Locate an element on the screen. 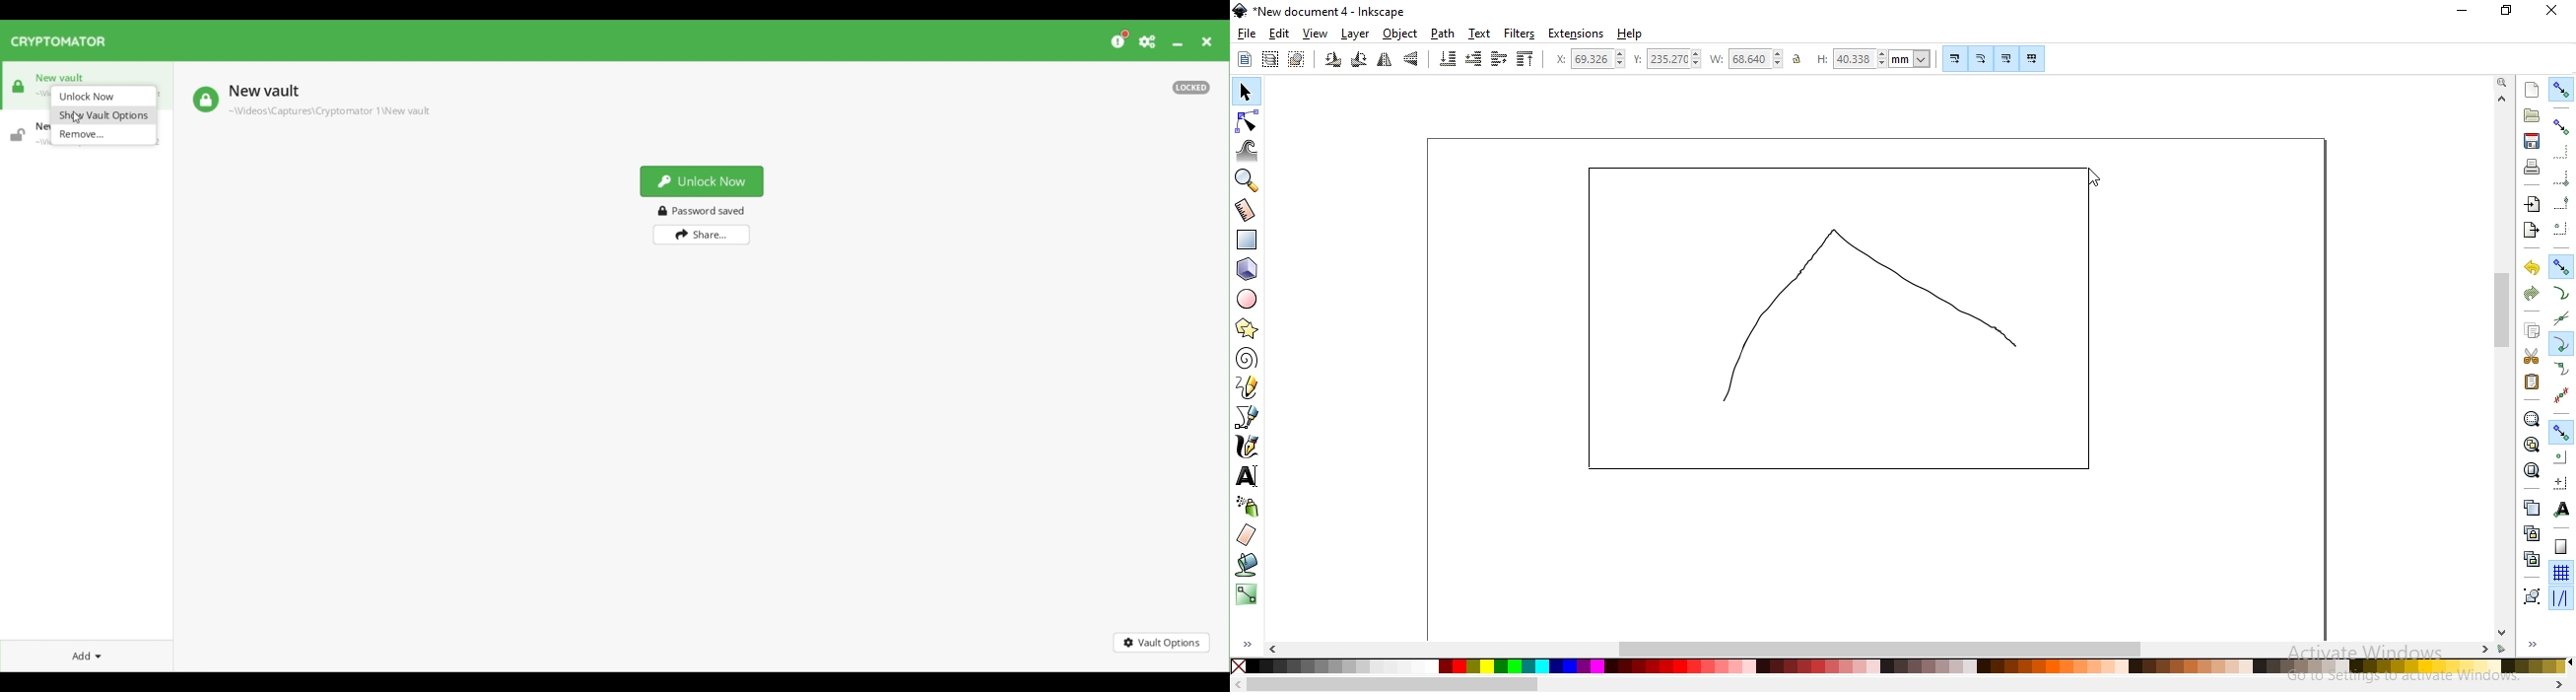  snap midpoints of line segments is located at coordinates (2562, 394).